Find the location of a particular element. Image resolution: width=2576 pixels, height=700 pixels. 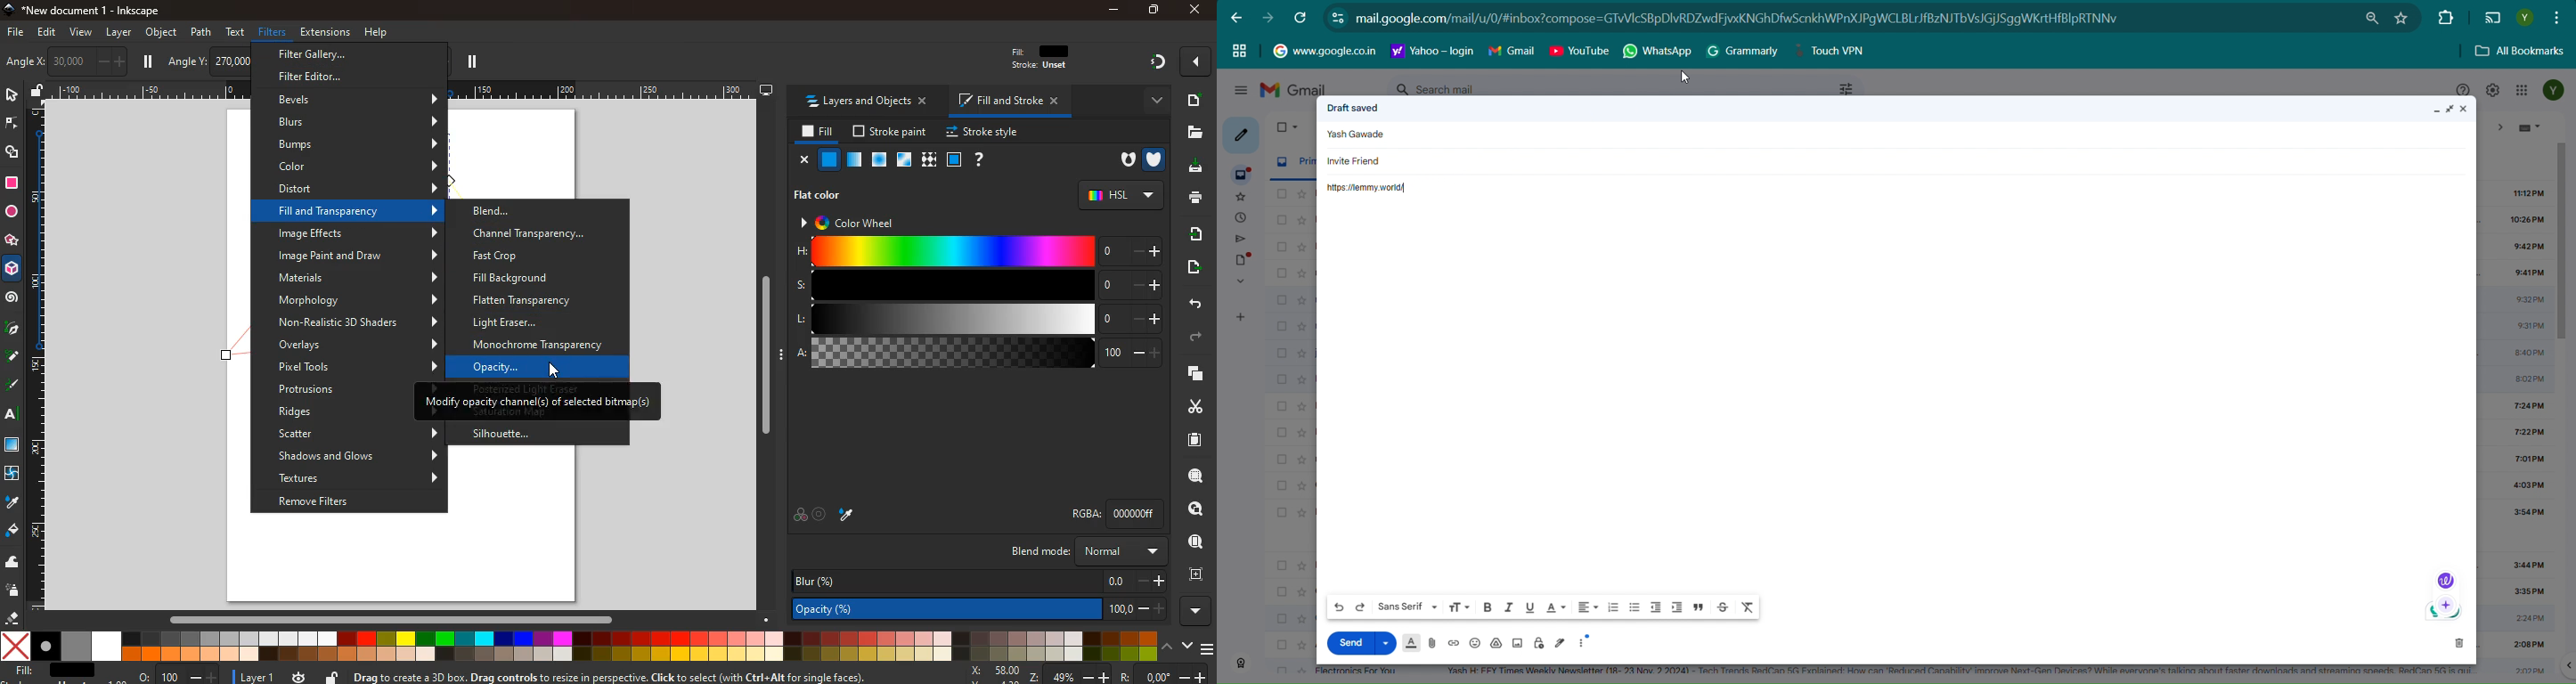

light eraser is located at coordinates (534, 322).